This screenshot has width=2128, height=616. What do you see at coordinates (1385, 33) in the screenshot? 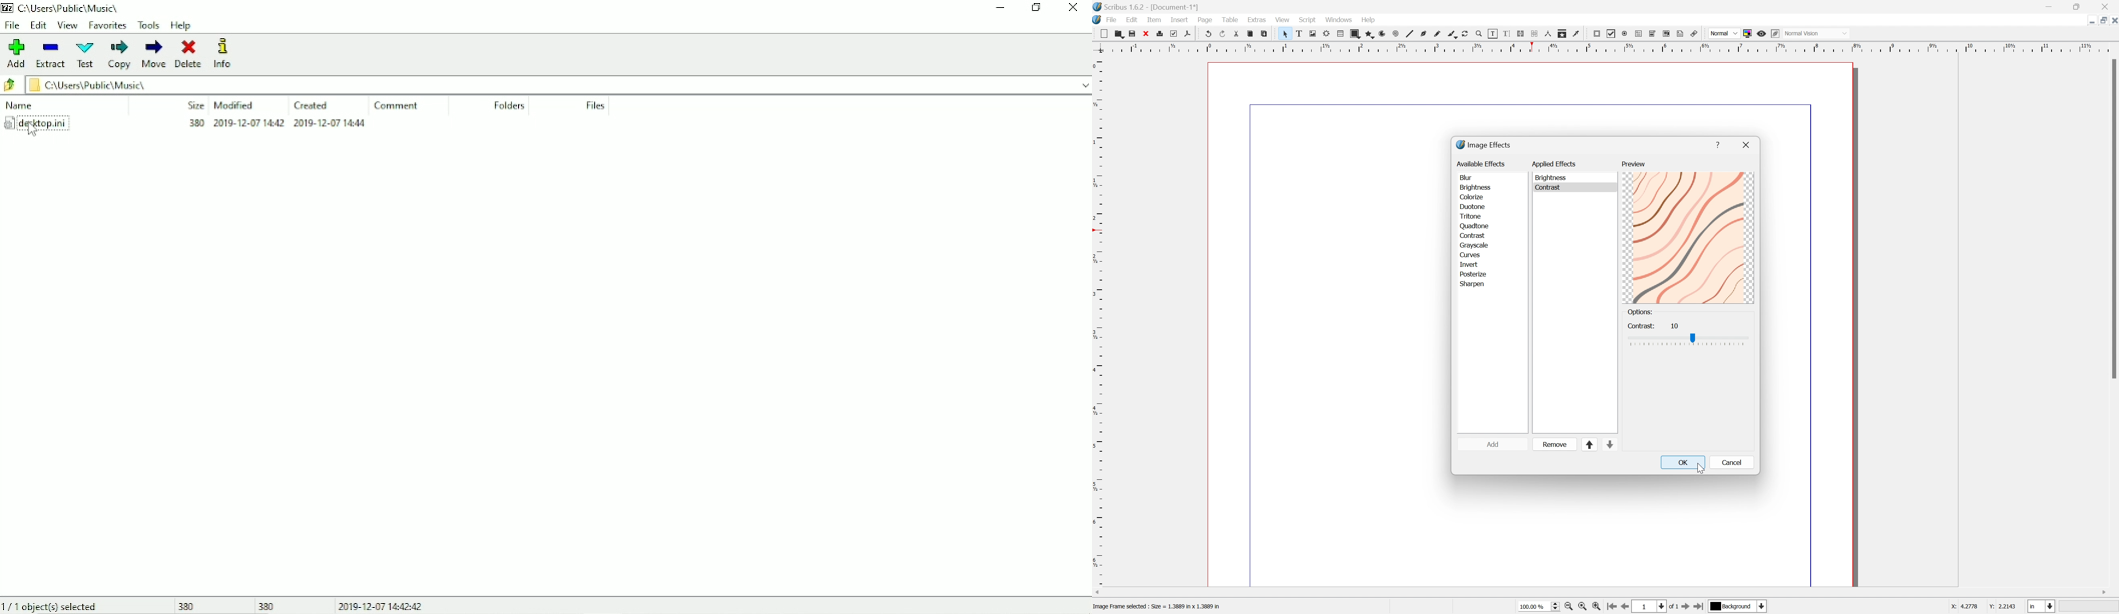
I see `Arc` at bounding box center [1385, 33].